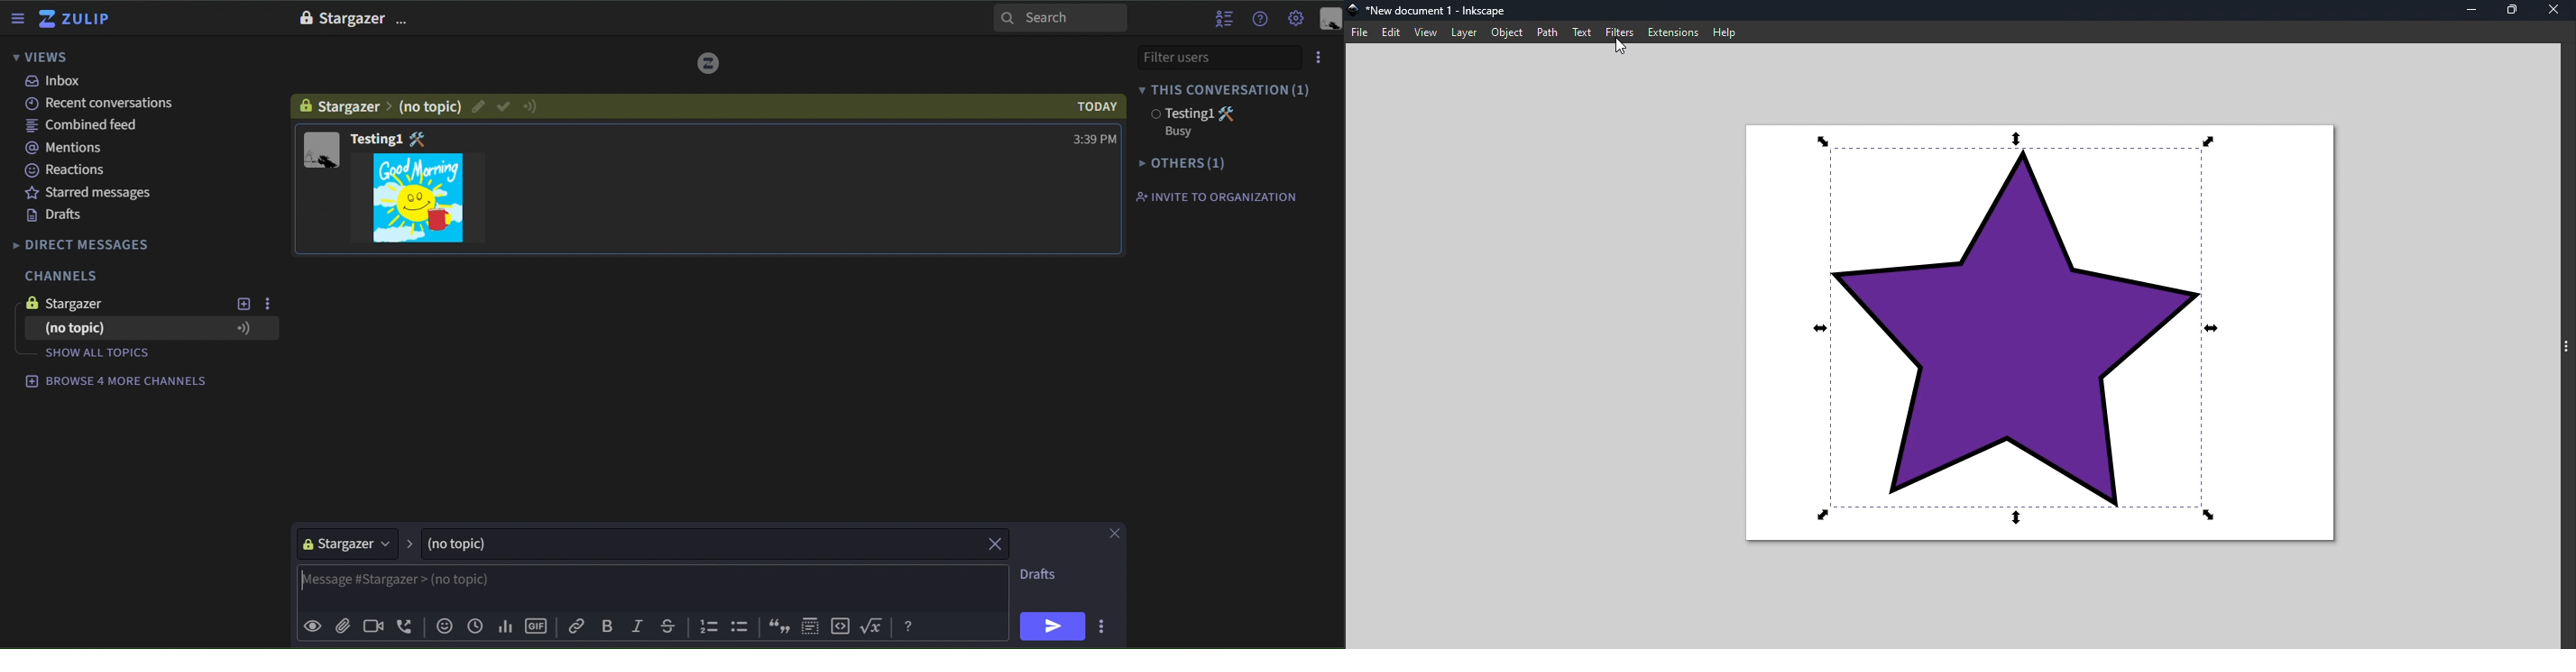  I want to click on italic, so click(637, 627).